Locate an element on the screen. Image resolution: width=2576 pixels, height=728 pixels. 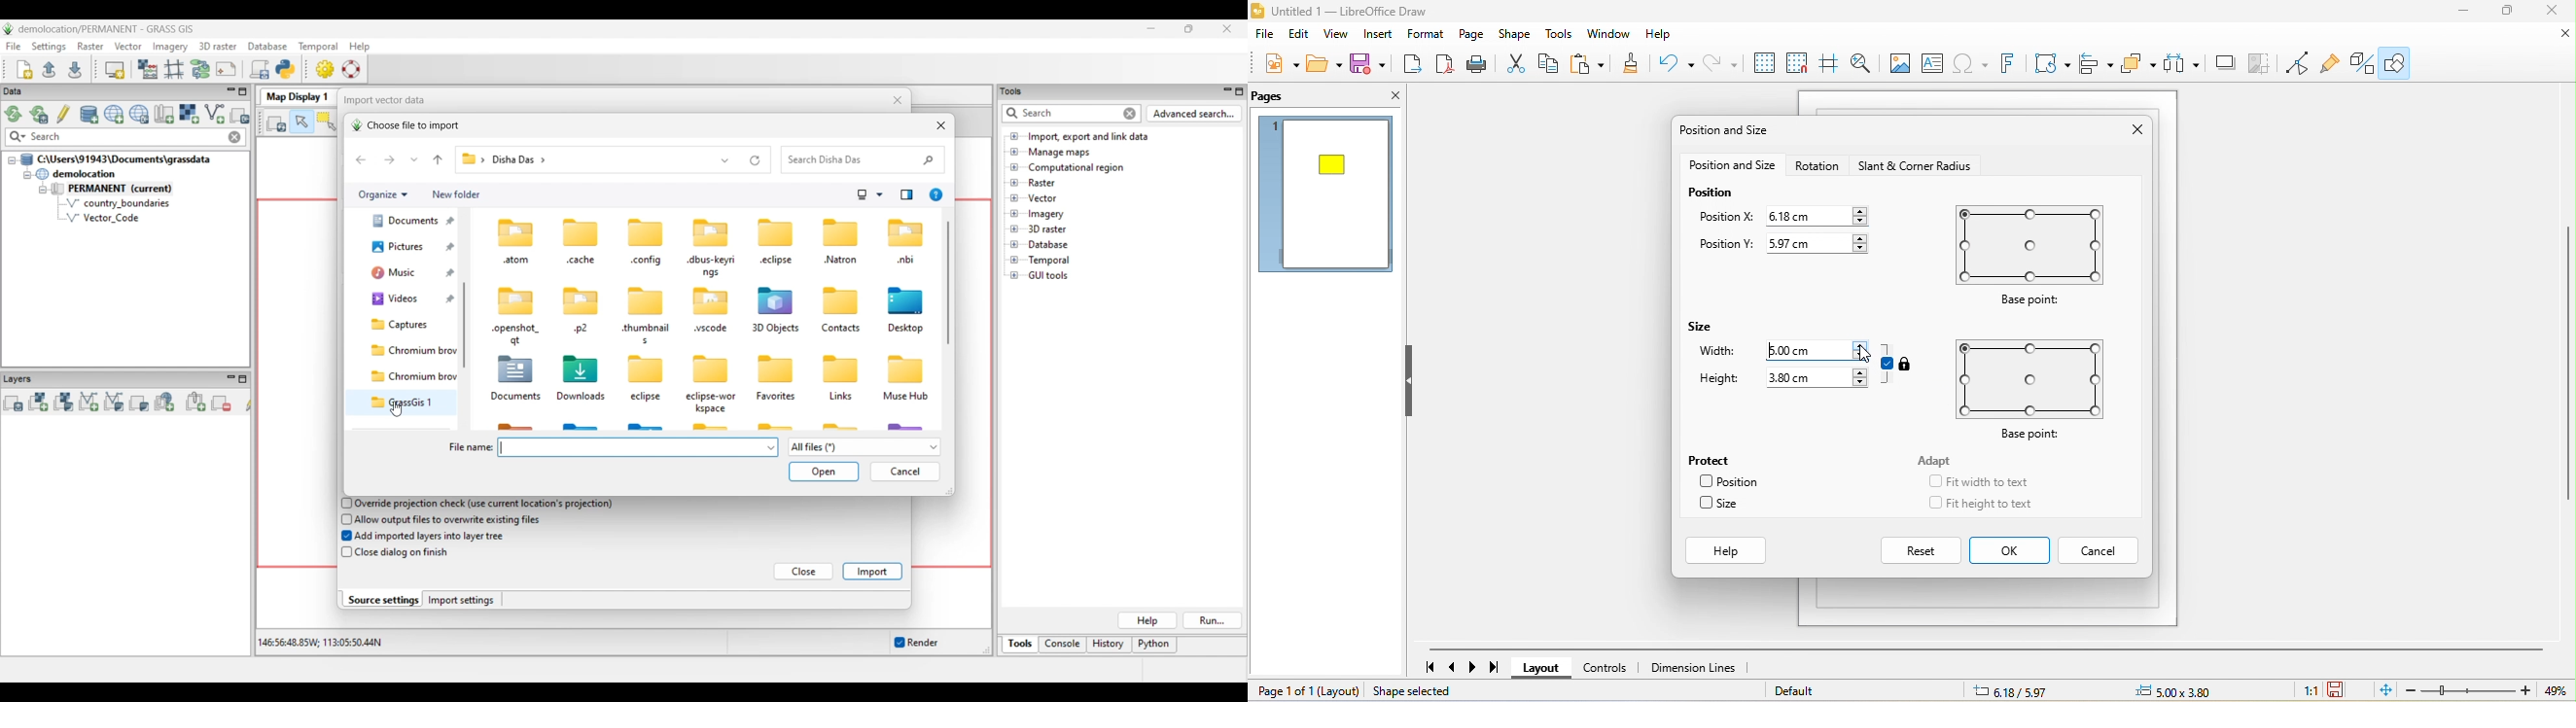
edit is located at coordinates (1300, 35).